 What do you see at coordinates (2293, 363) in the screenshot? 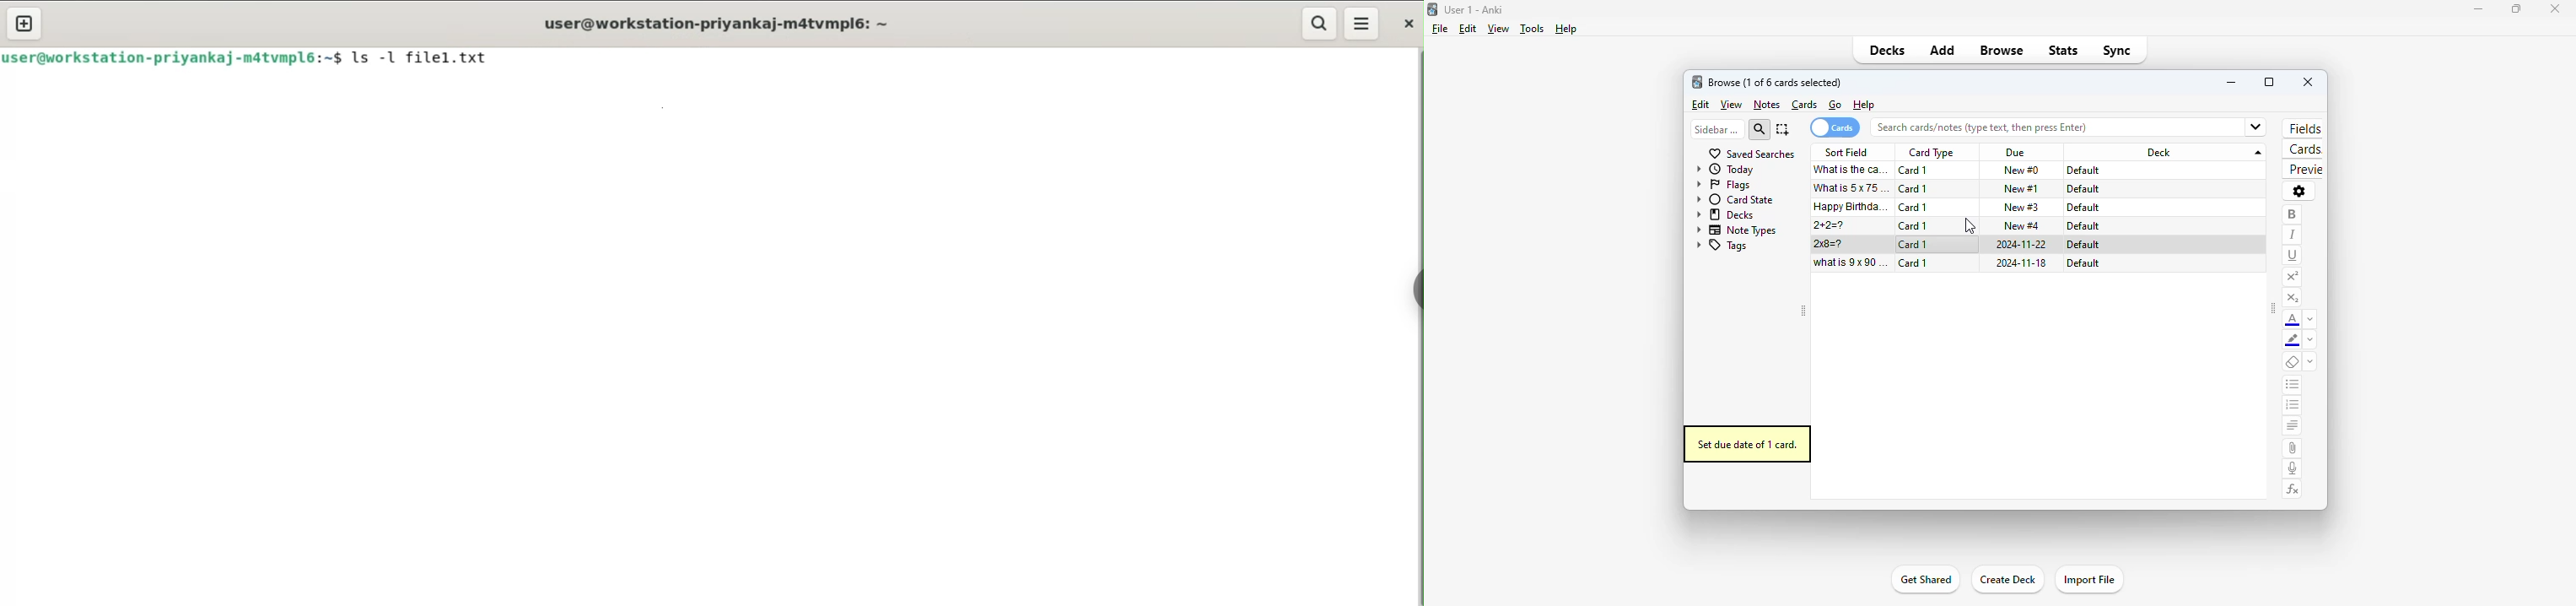
I see `remove formatting` at bounding box center [2293, 363].